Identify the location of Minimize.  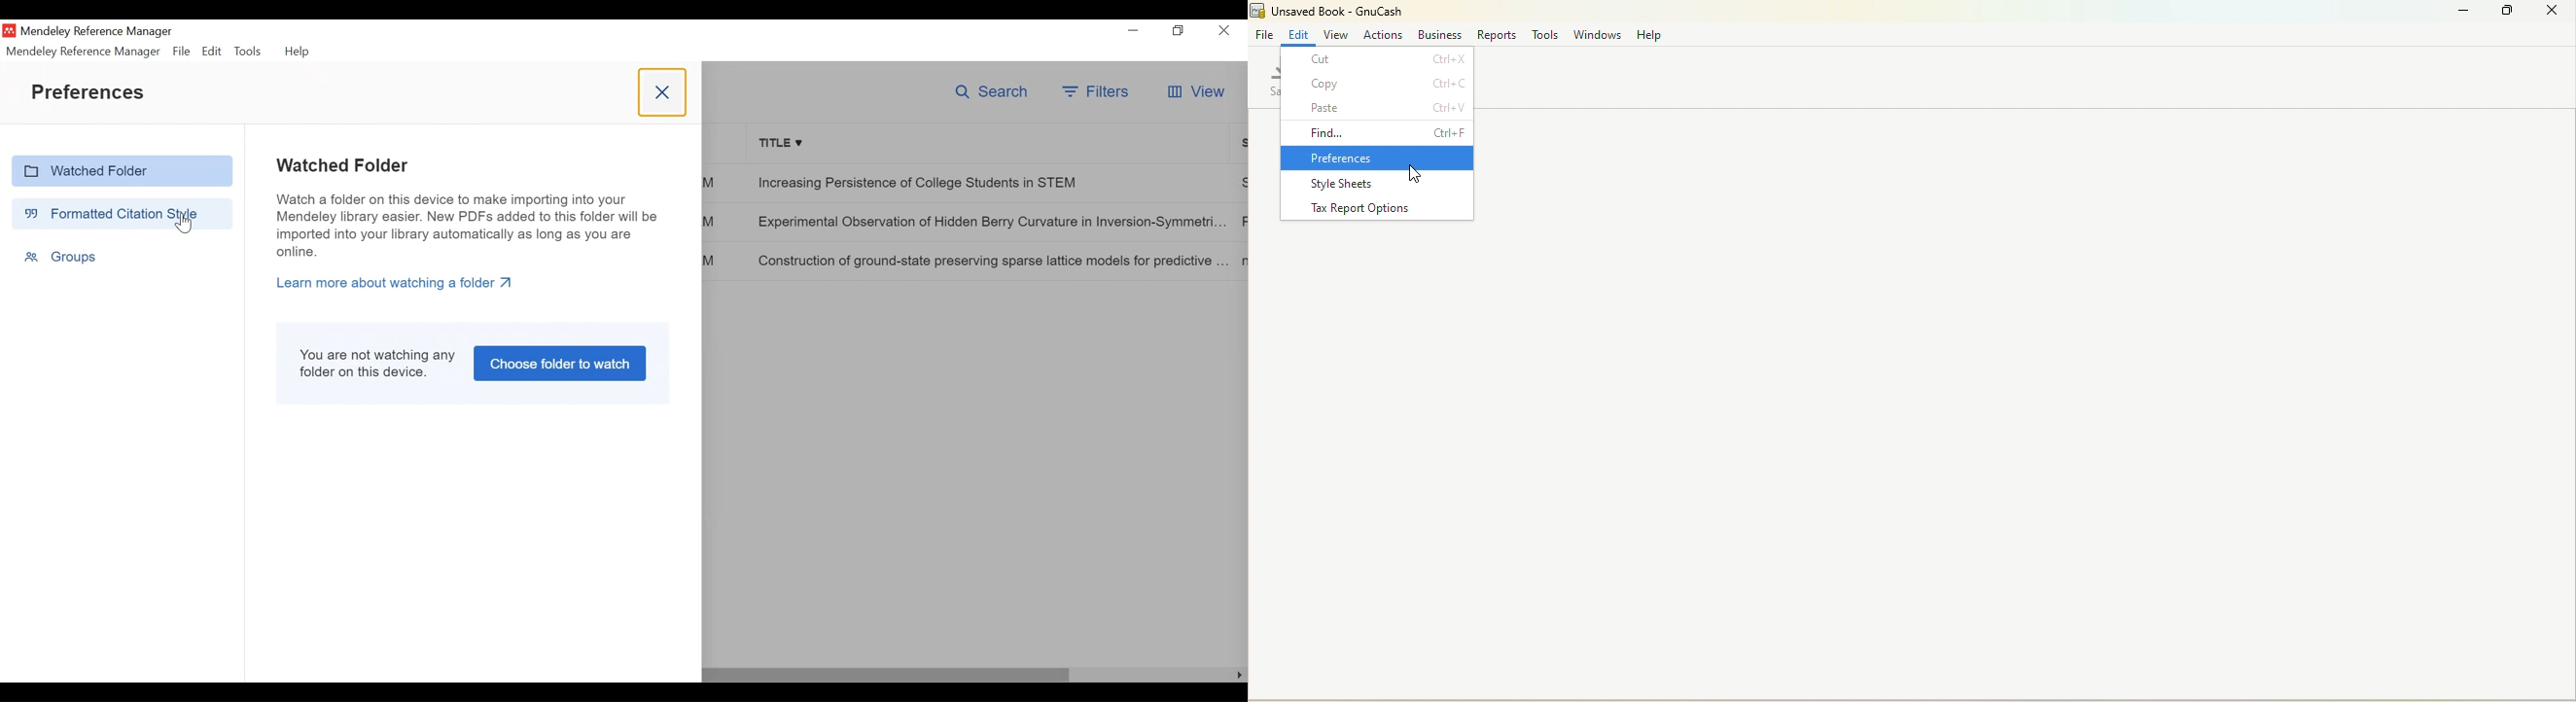
(1134, 30).